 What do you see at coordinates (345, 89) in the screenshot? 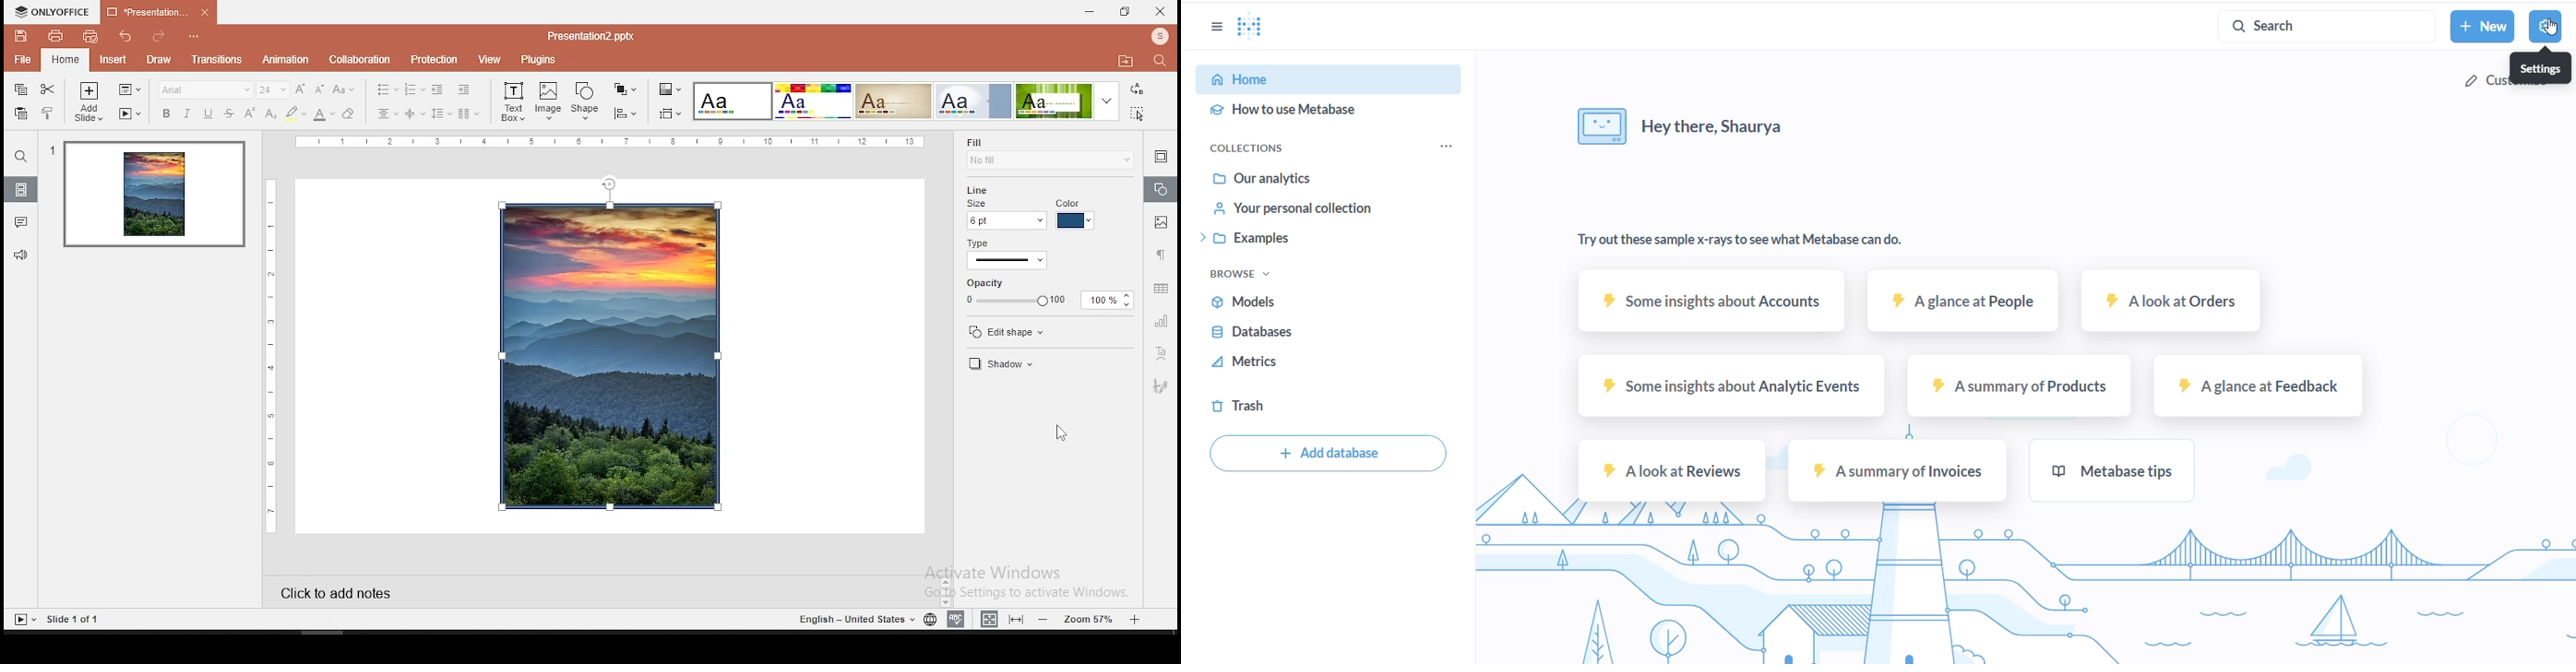
I see `change case` at bounding box center [345, 89].